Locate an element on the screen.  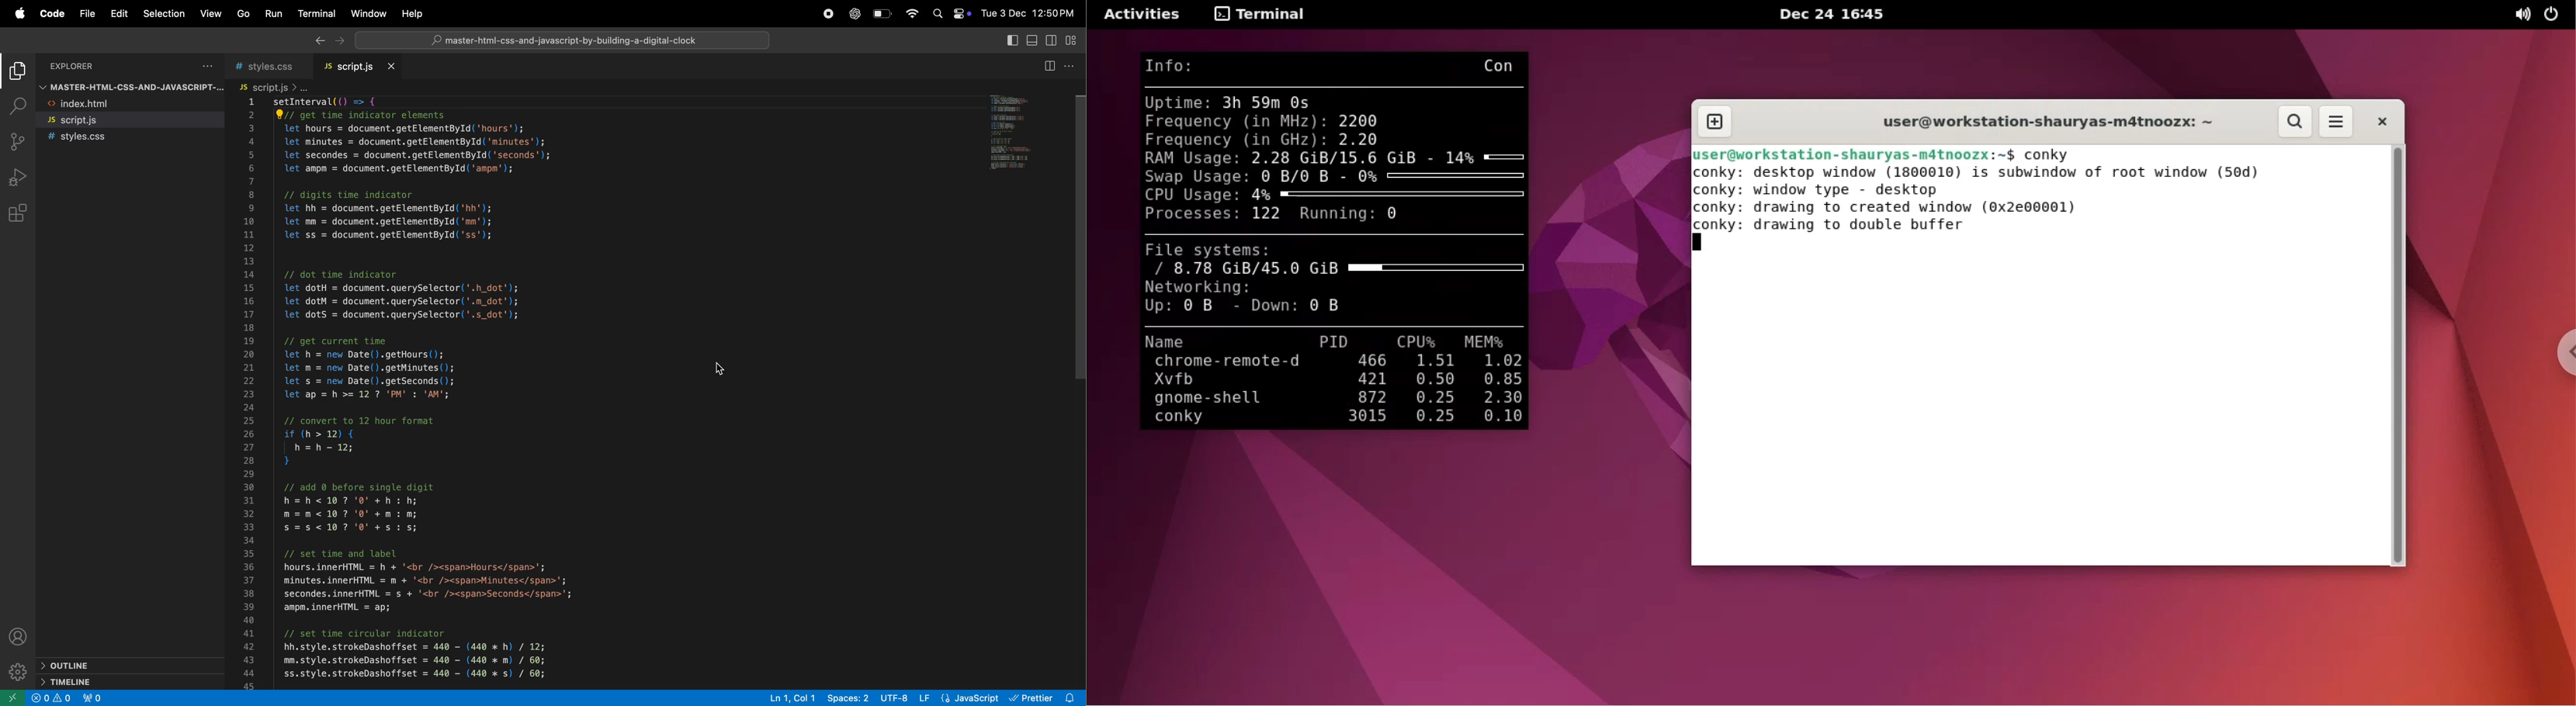
apple widgets is located at coordinates (951, 13).